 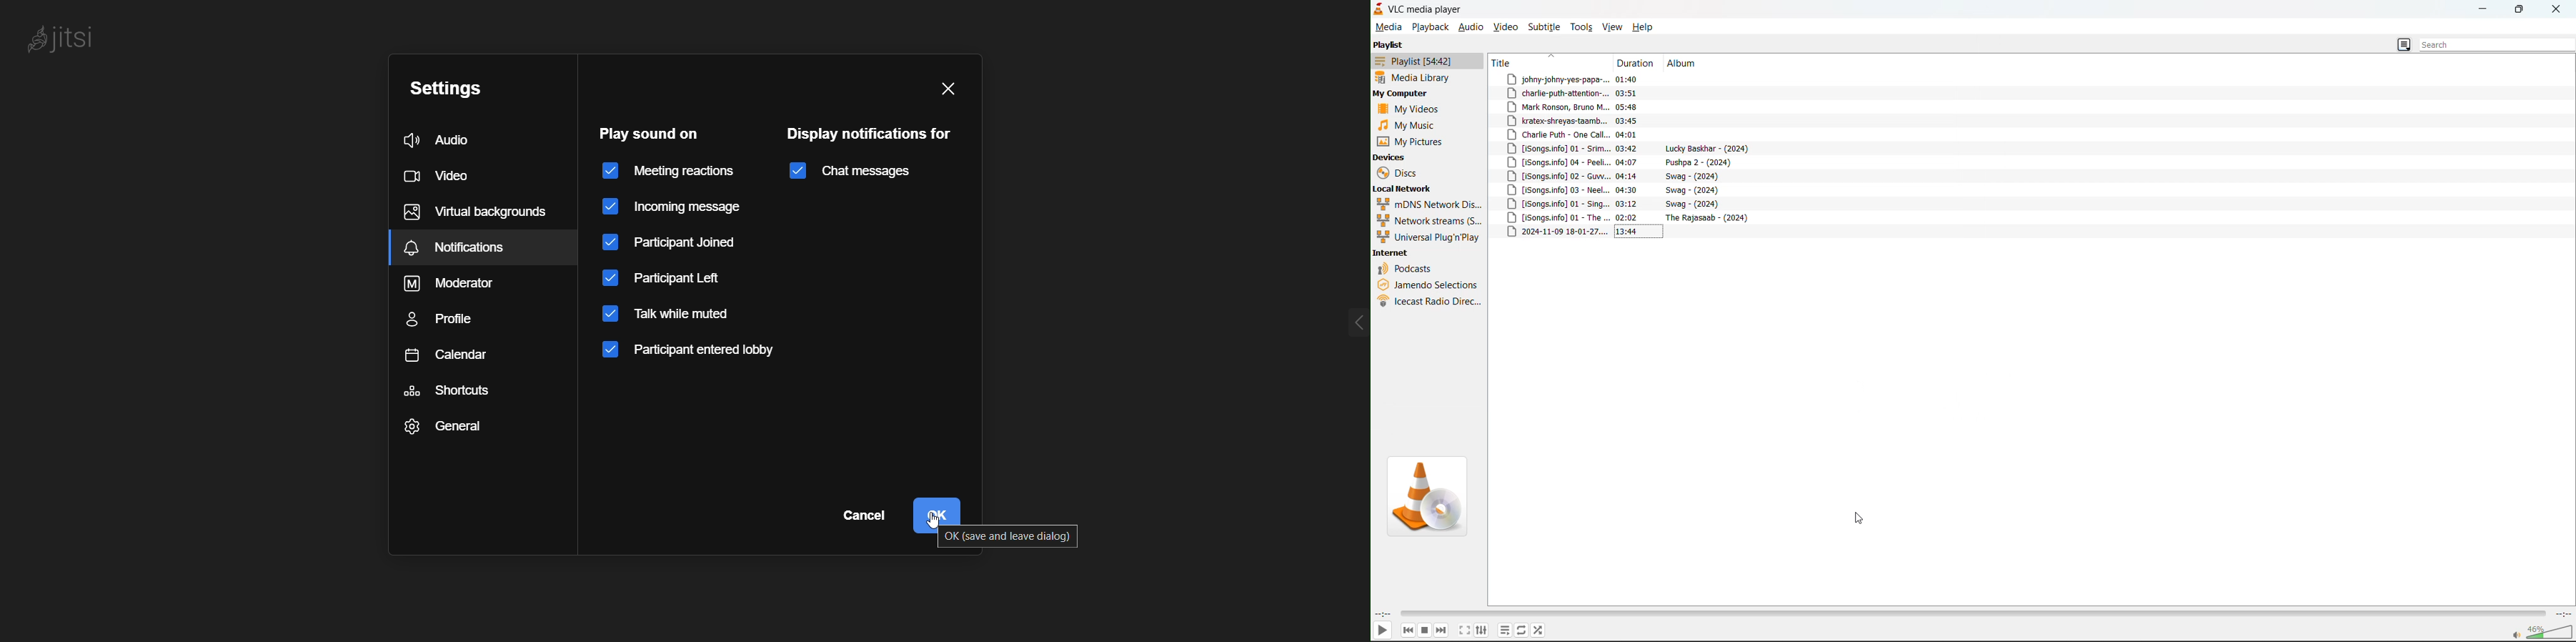 I want to click on media library, so click(x=1414, y=79).